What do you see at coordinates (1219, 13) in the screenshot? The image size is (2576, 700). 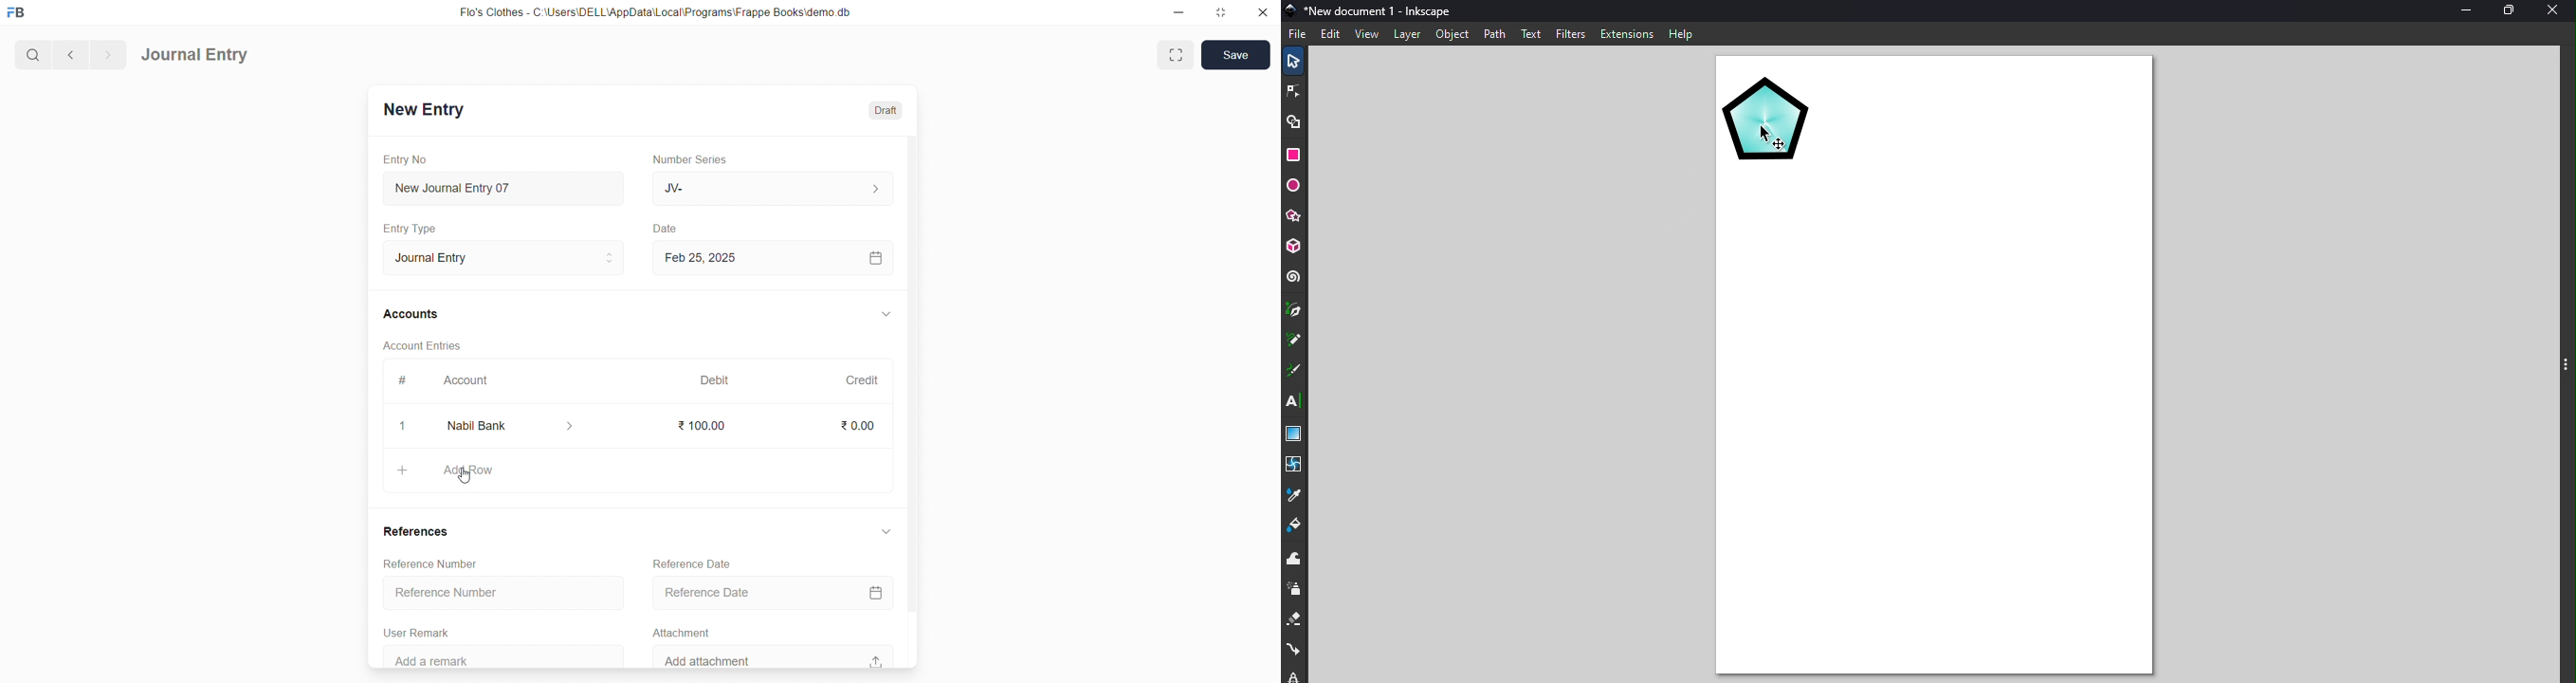 I see `resize` at bounding box center [1219, 13].